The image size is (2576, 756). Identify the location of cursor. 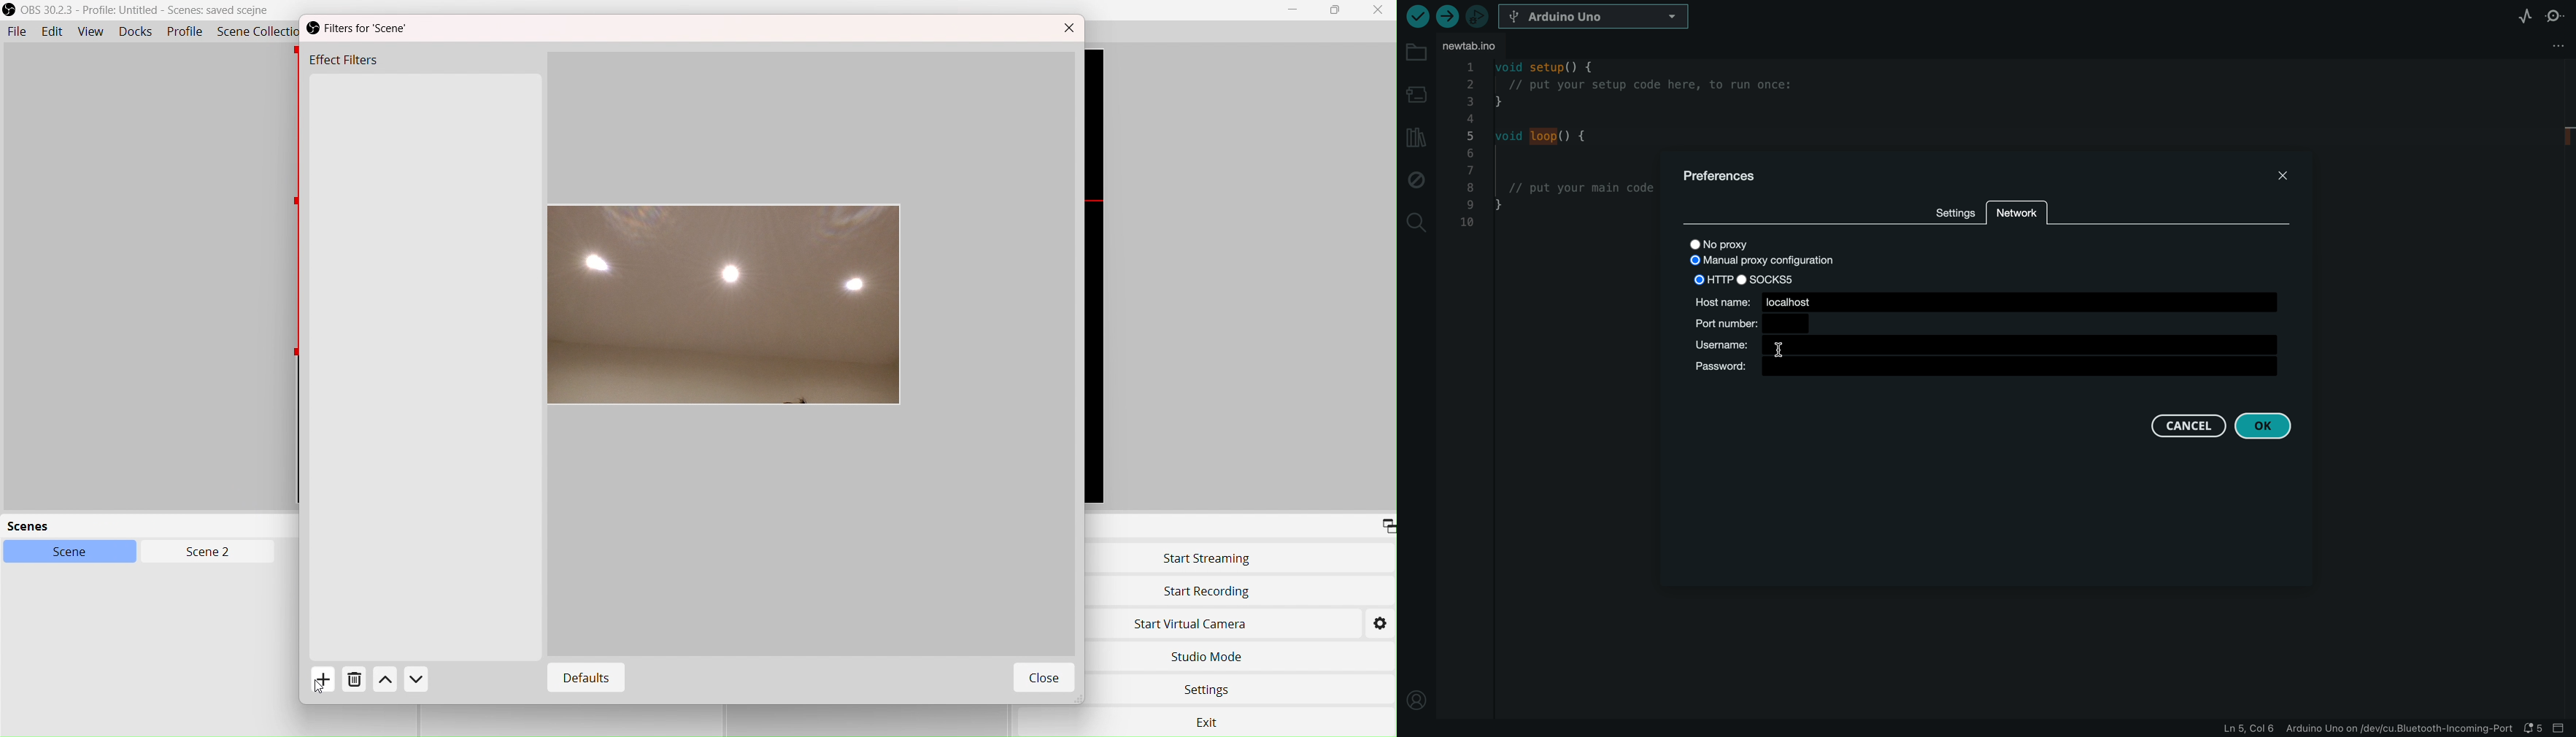
(320, 690).